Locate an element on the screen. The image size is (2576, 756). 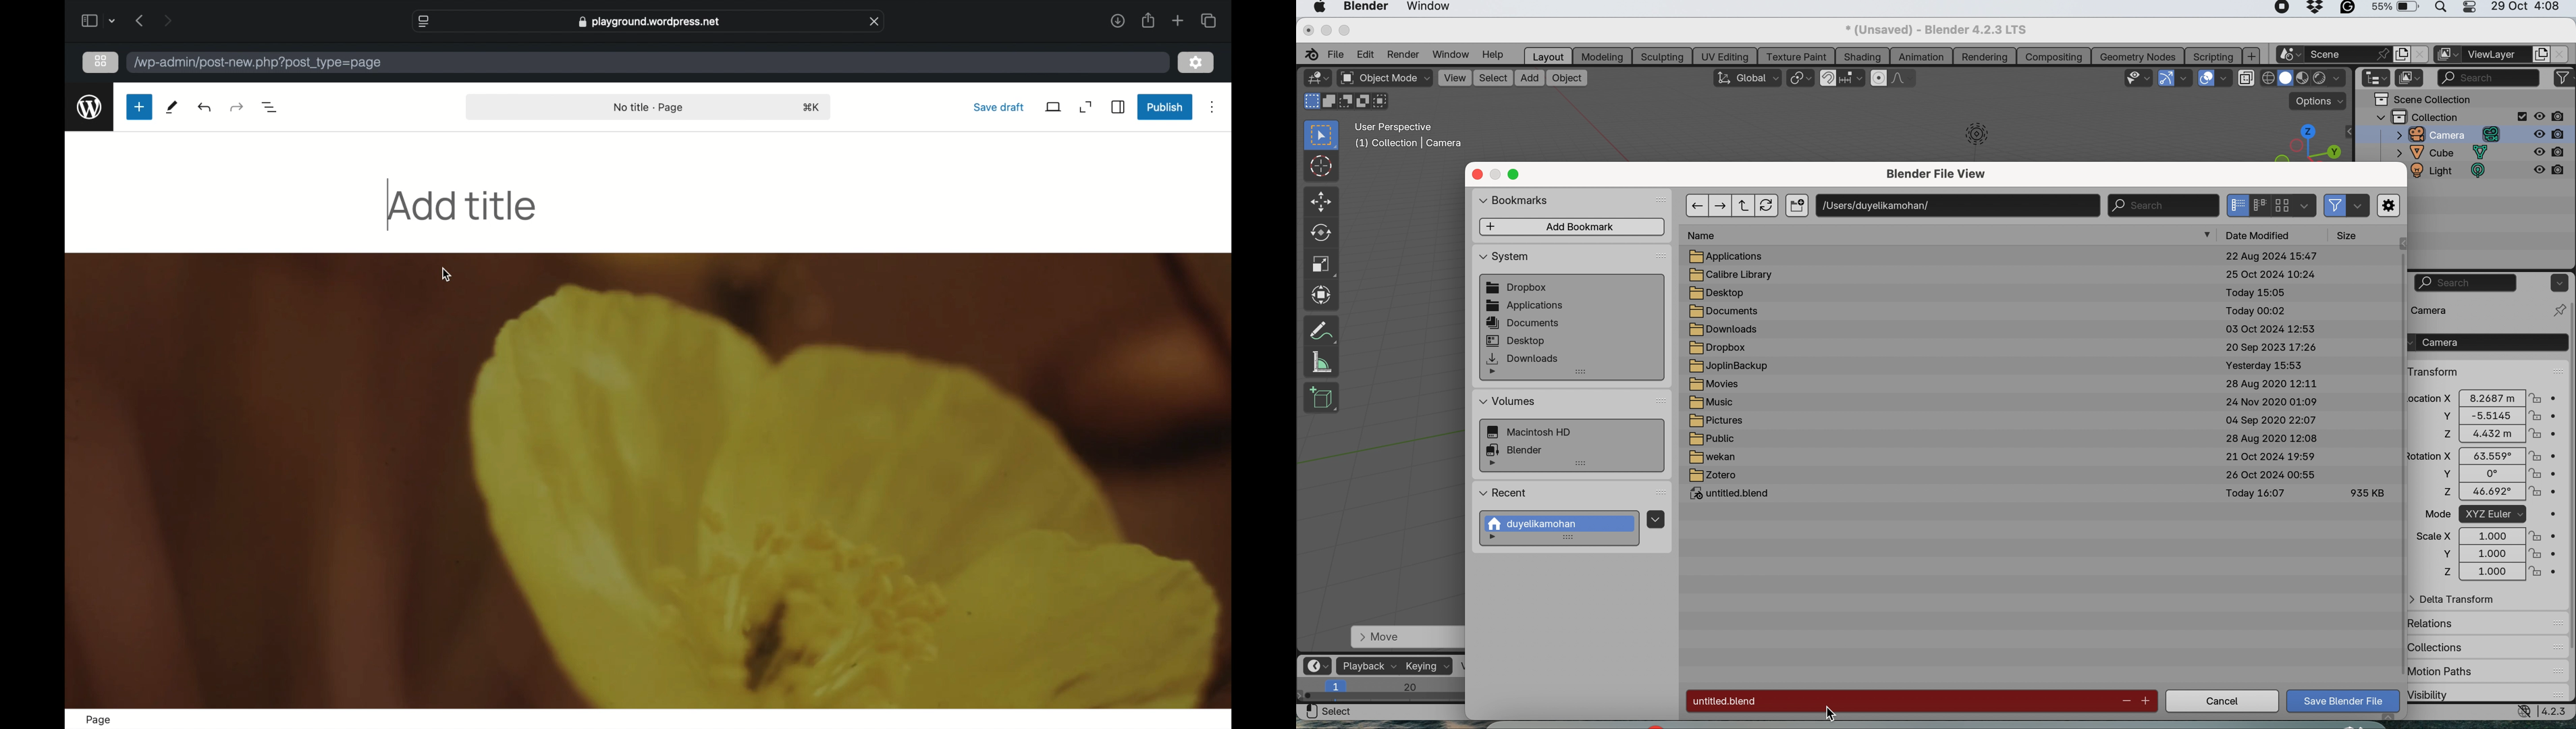
motion paths is located at coordinates (2461, 672).